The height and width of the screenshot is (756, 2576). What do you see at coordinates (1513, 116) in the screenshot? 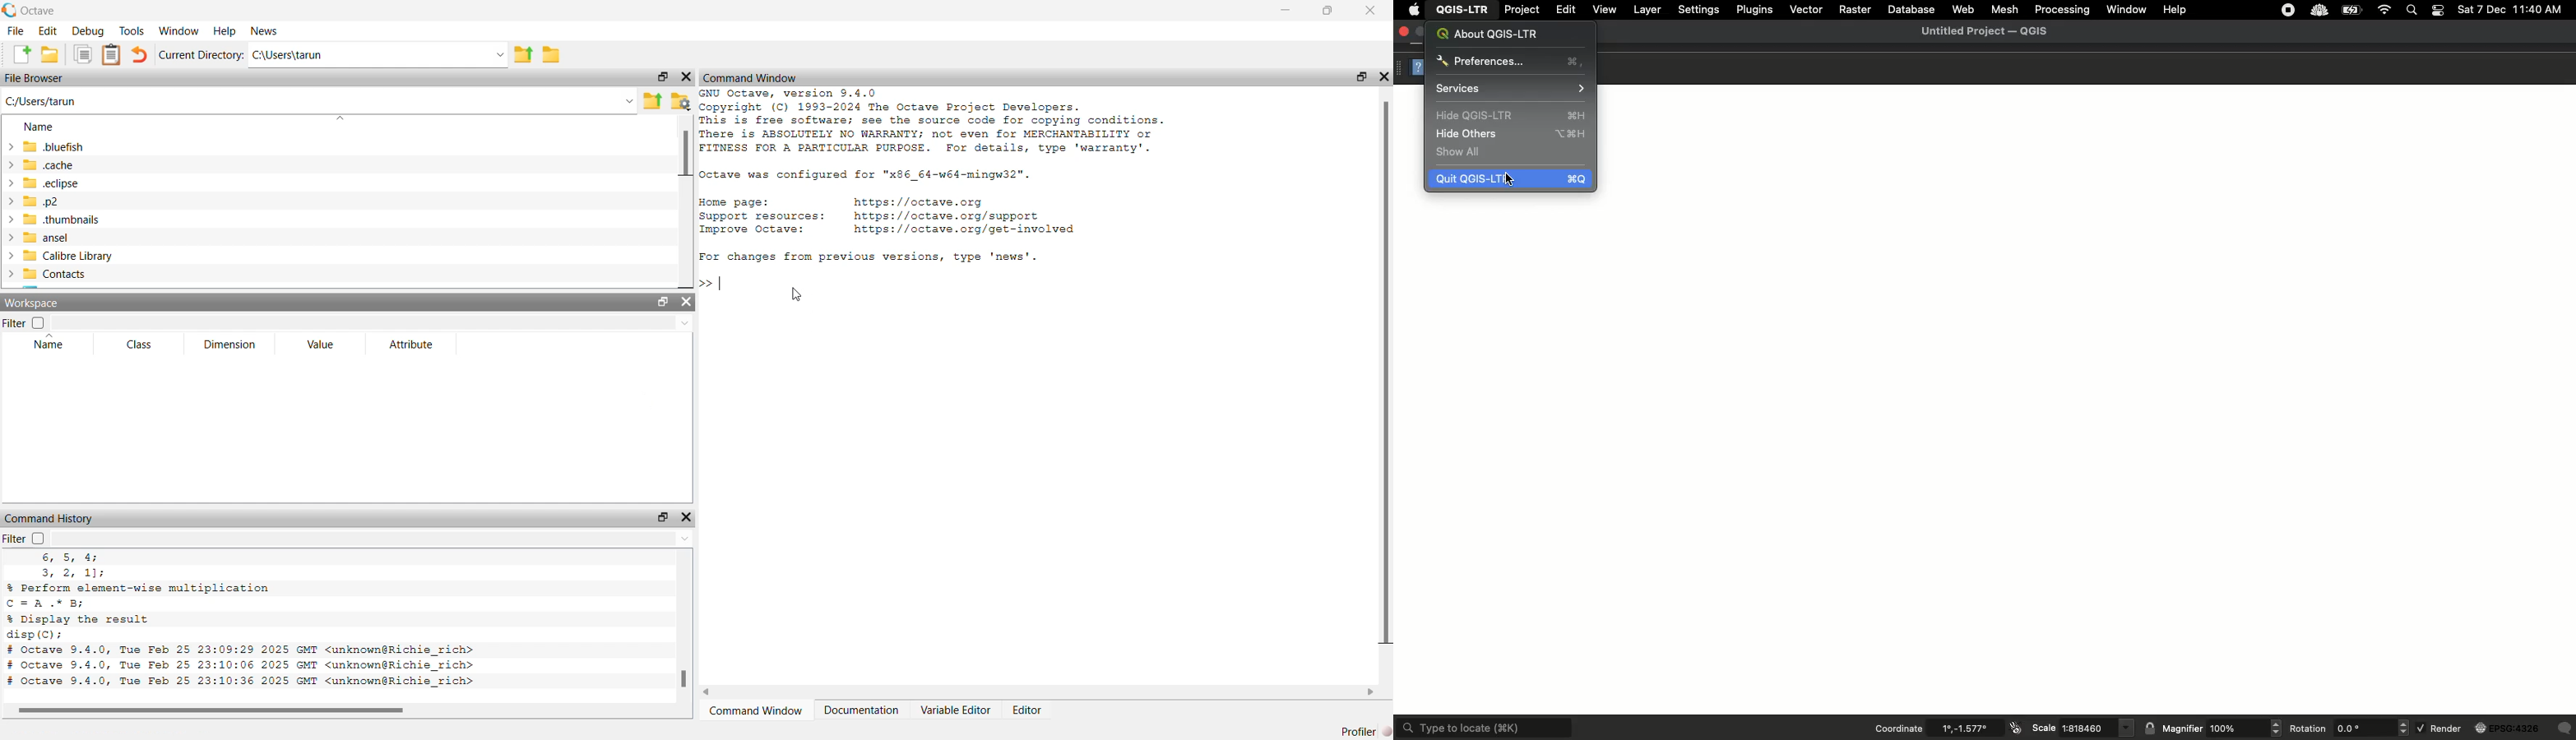
I see `Hide` at bounding box center [1513, 116].